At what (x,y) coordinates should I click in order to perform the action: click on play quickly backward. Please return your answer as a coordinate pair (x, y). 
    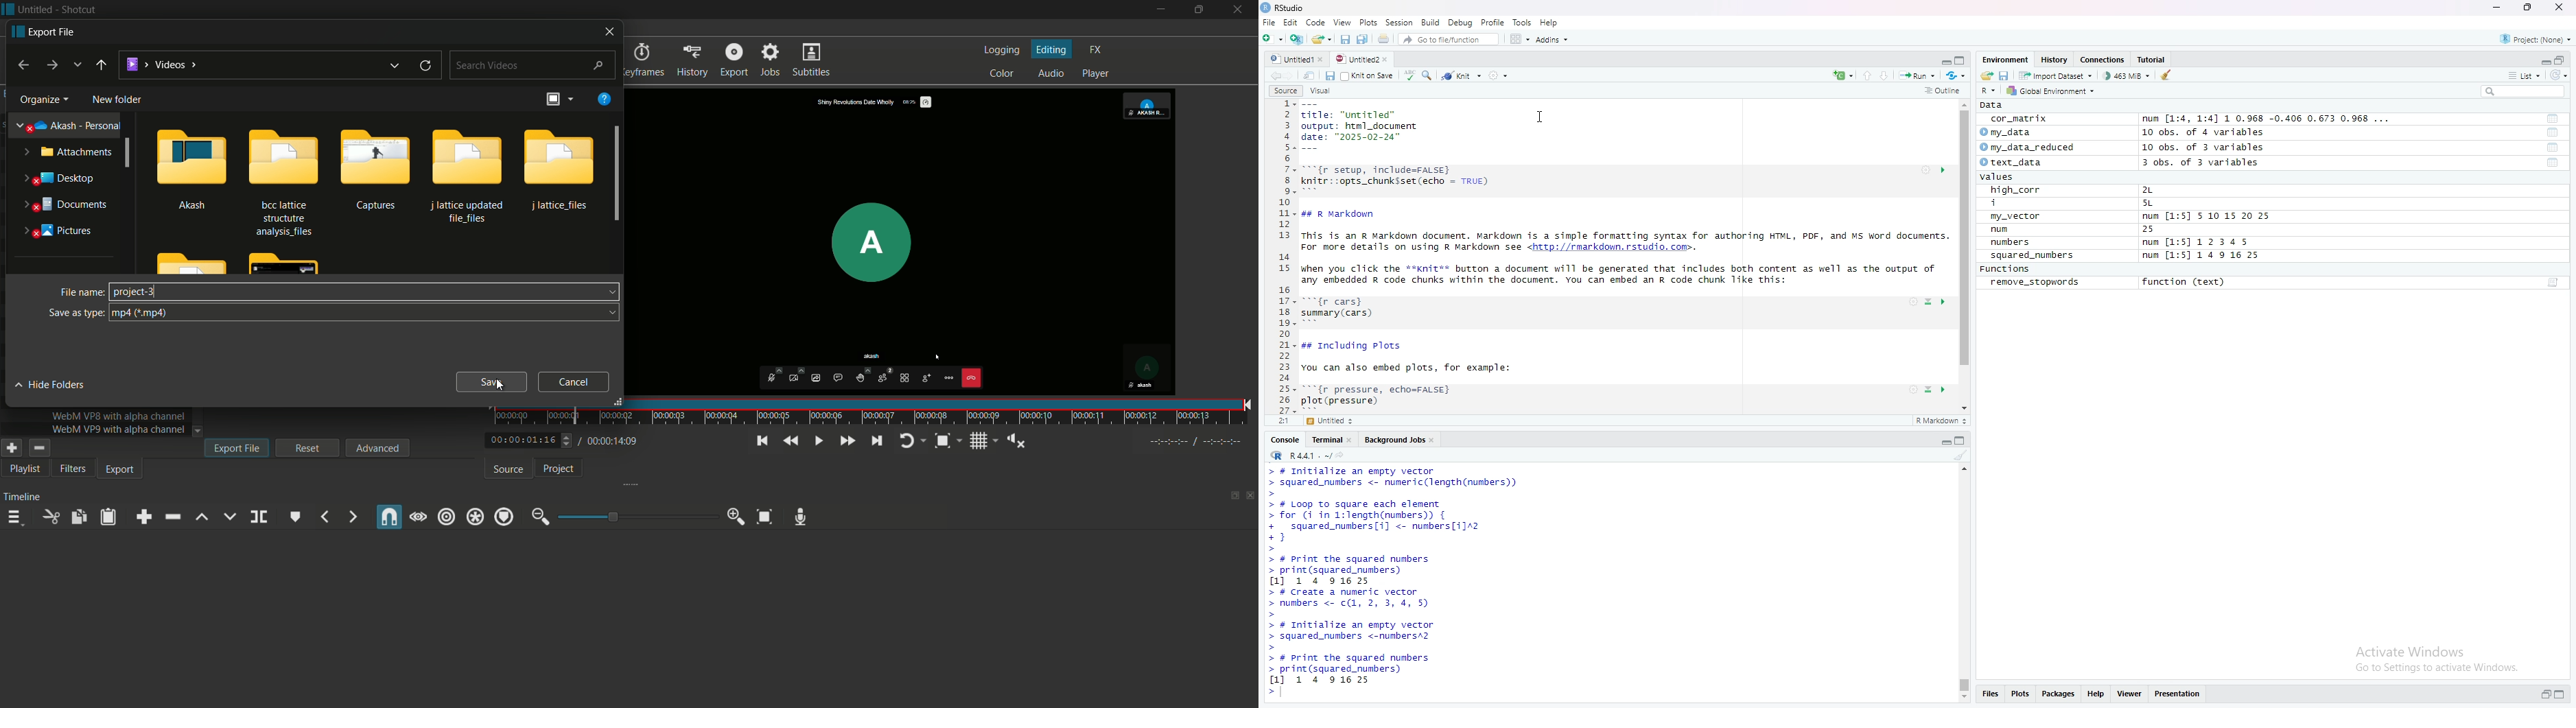
    Looking at the image, I should click on (789, 441).